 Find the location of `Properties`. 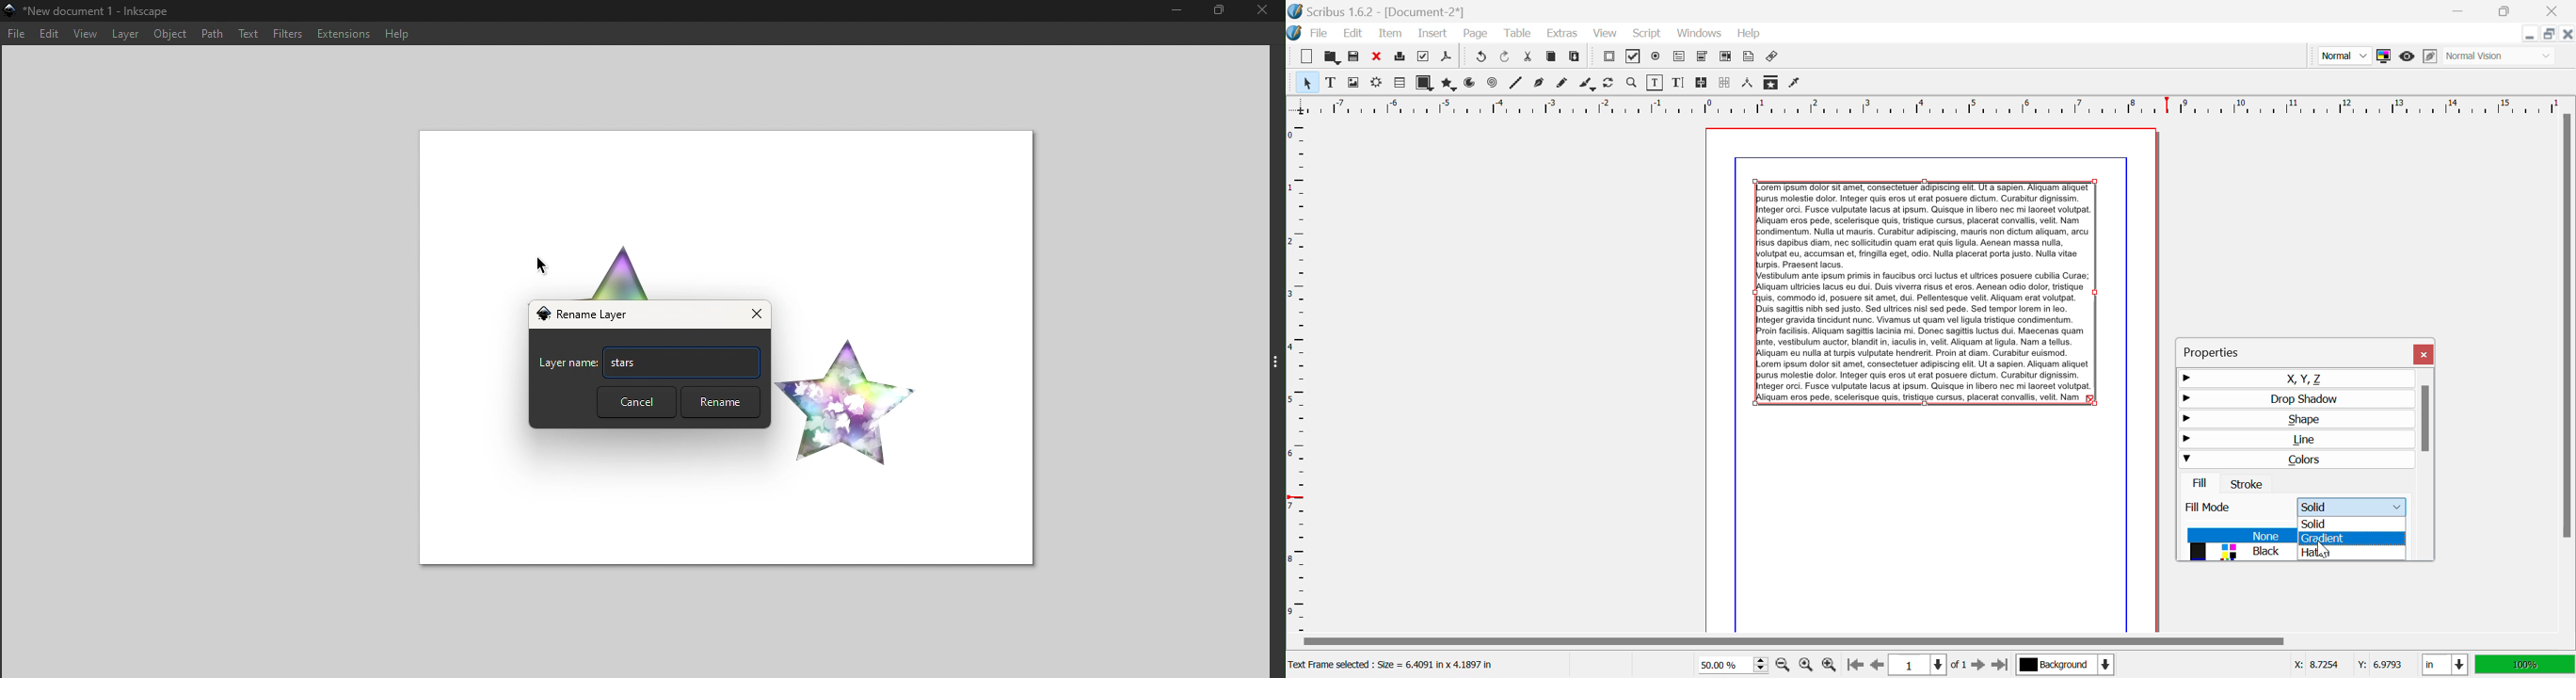

Properties is located at coordinates (2226, 350).